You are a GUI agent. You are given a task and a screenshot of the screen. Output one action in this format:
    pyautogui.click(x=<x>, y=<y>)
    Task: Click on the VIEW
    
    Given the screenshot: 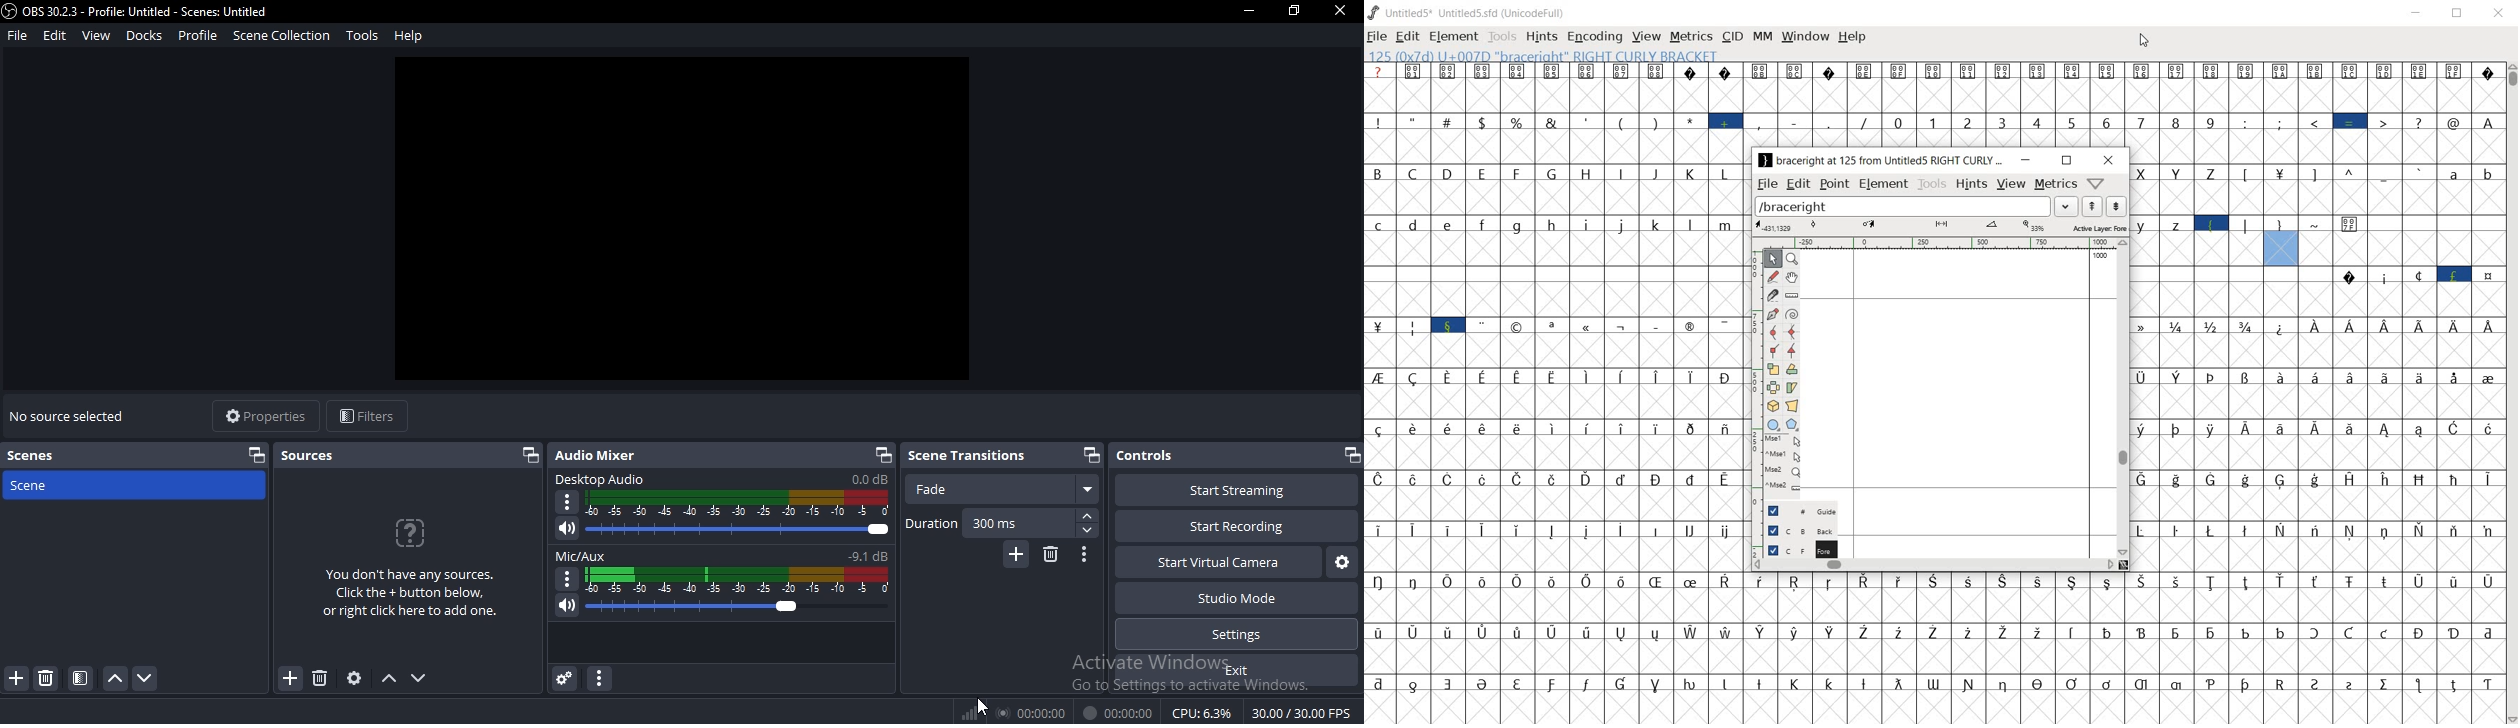 What is the action you would take?
    pyautogui.click(x=1645, y=35)
    